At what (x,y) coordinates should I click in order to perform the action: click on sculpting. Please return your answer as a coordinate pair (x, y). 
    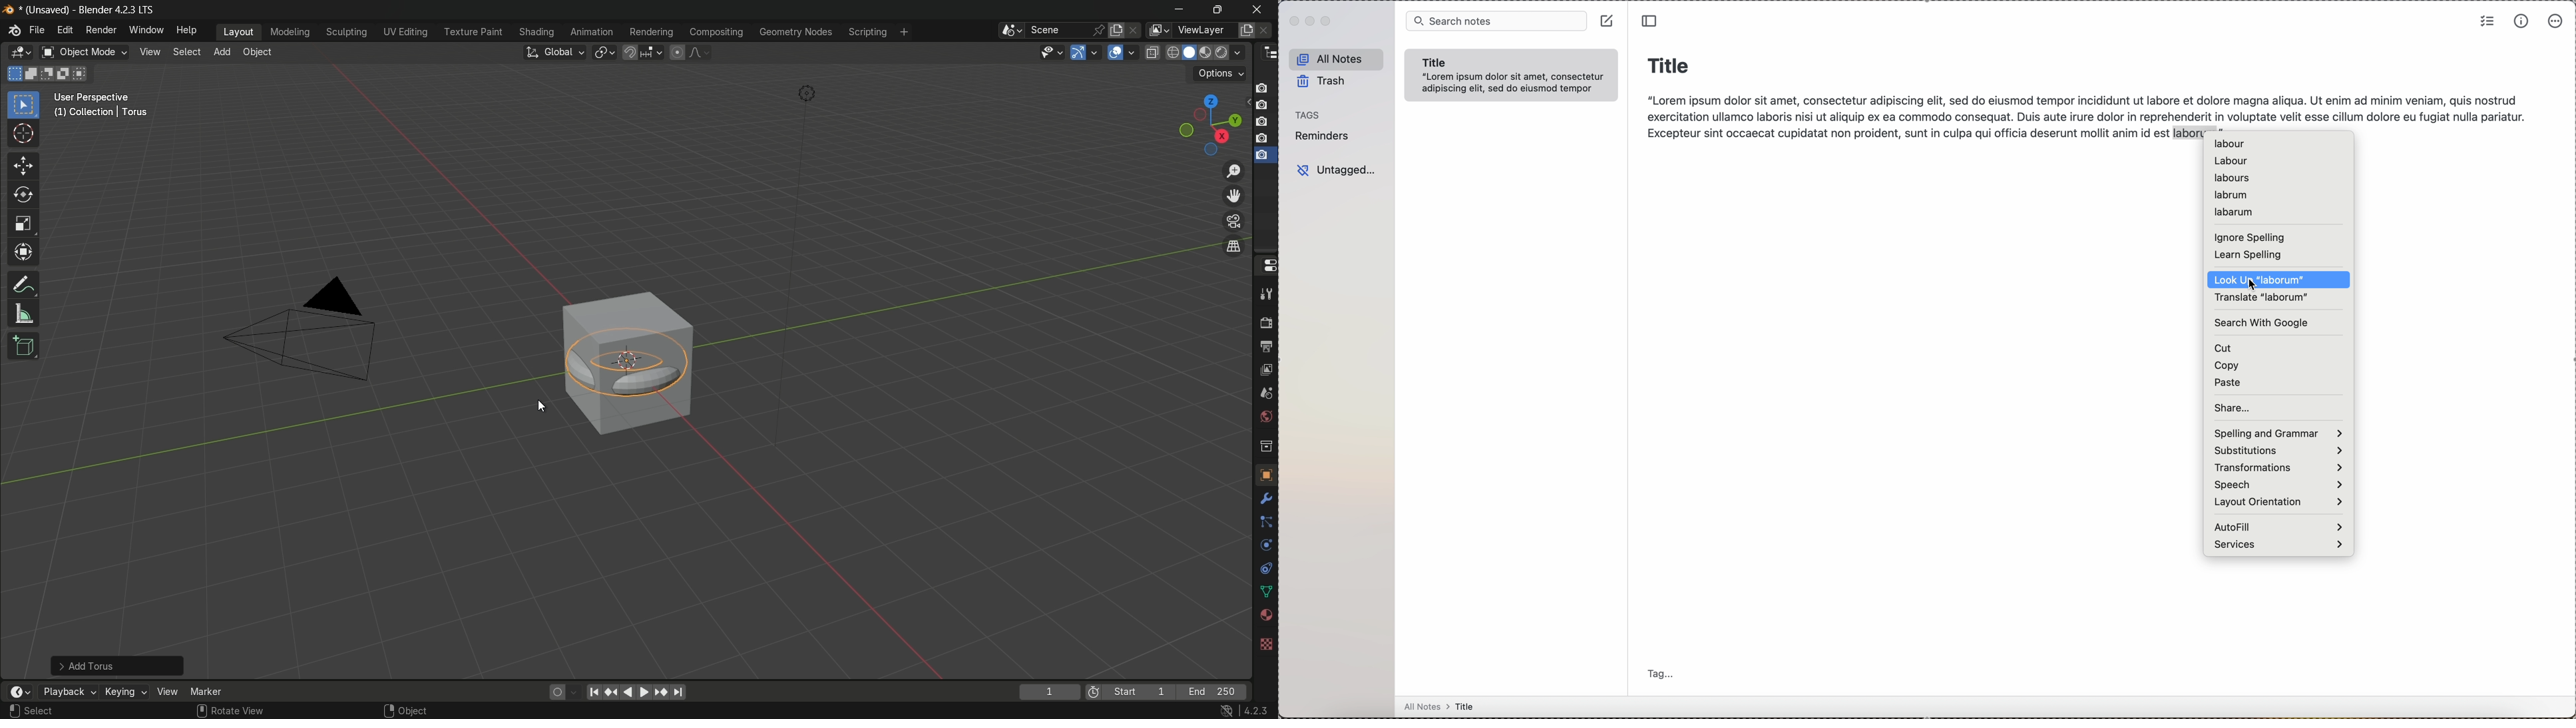
    Looking at the image, I should click on (347, 31).